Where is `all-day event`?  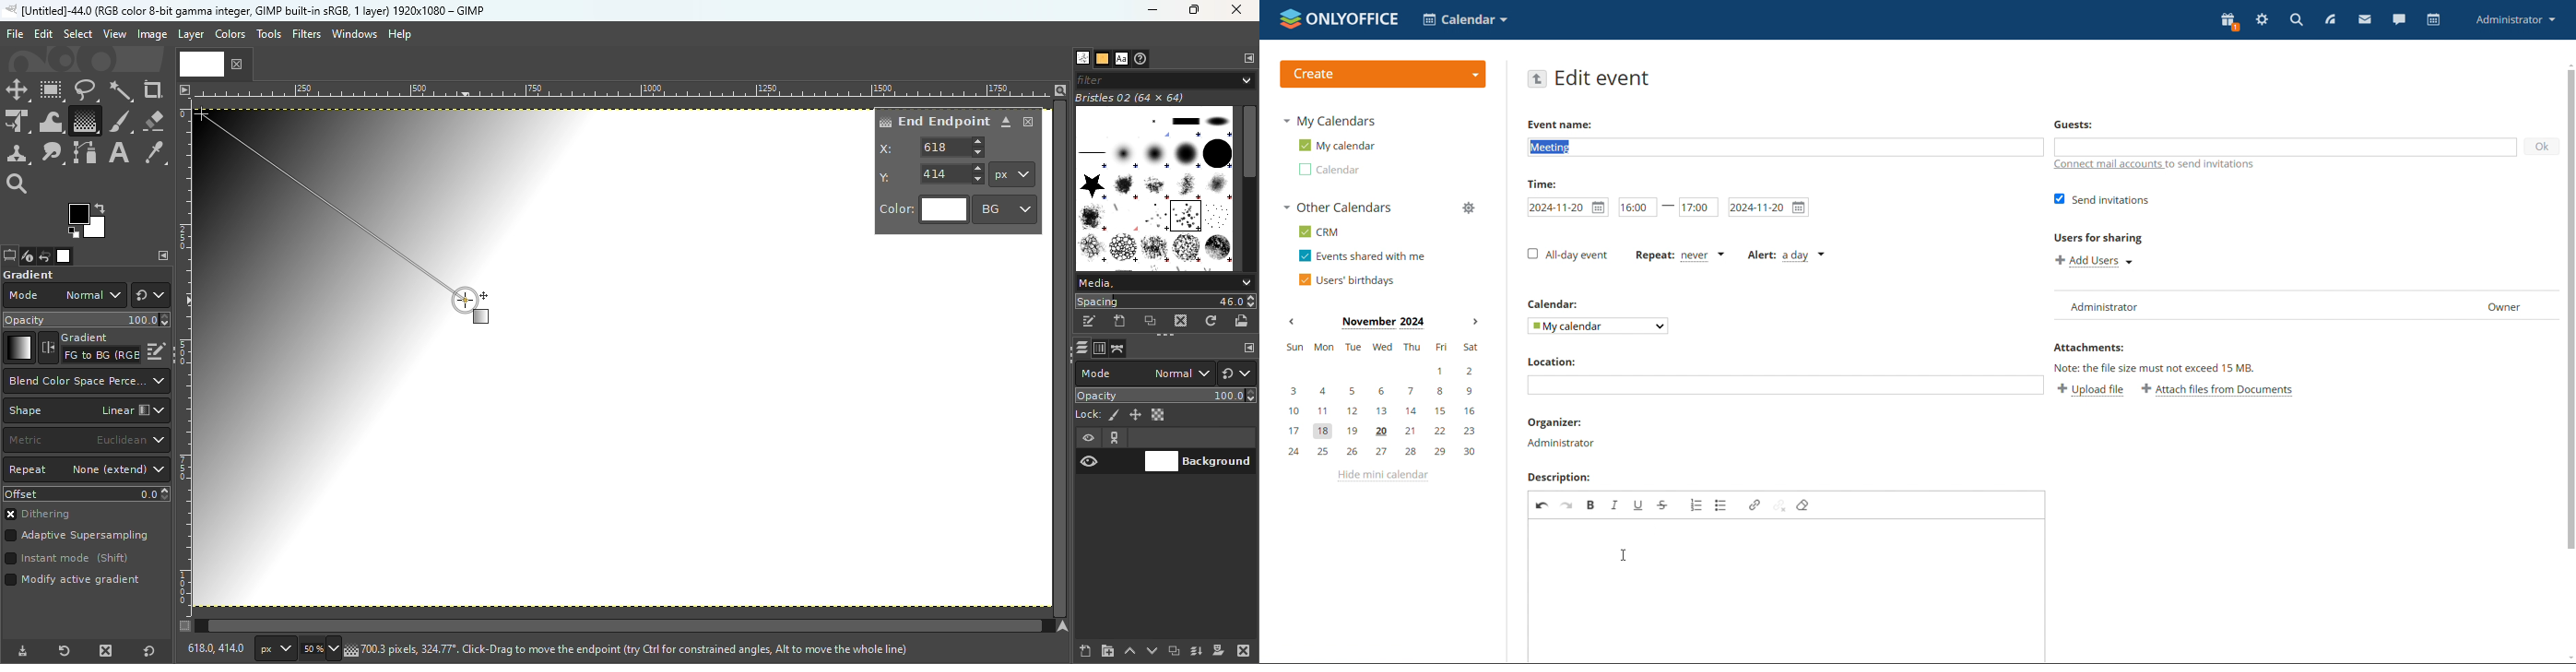
all-day event is located at coordinates (1567, 255).